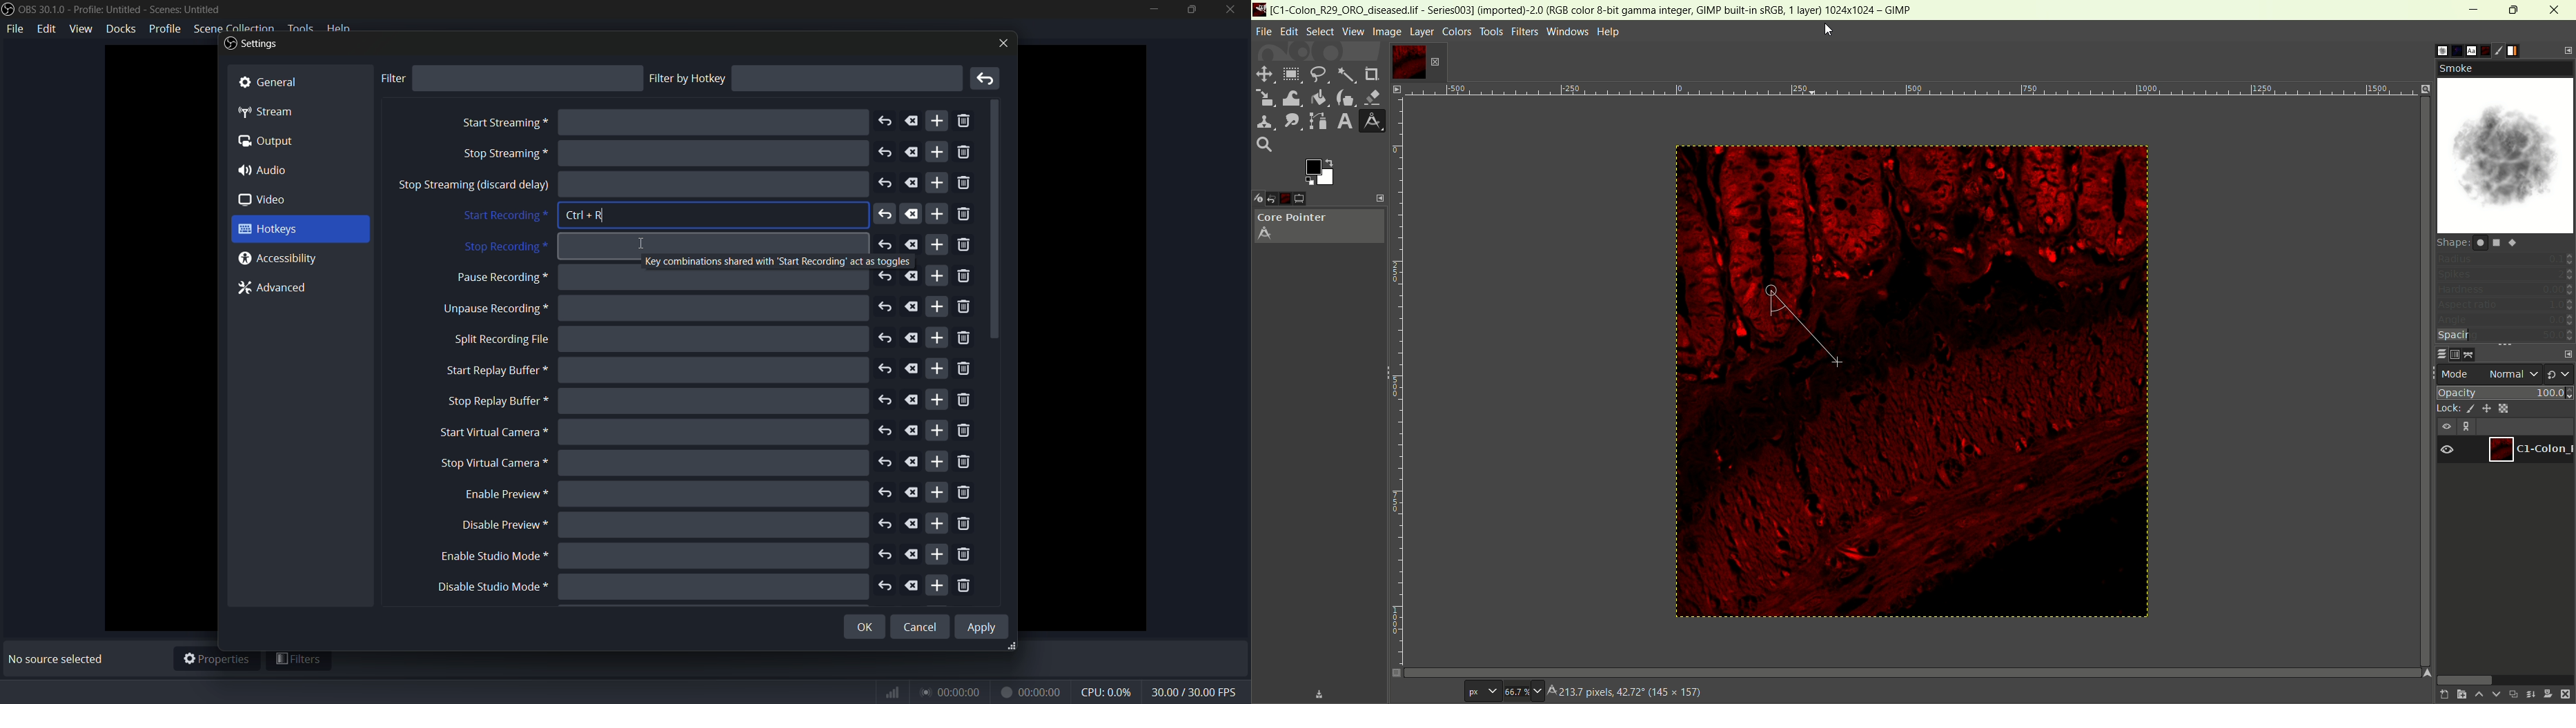 The image size is (2576, 728). I want to click on scene collection menu, so click(233, 28).